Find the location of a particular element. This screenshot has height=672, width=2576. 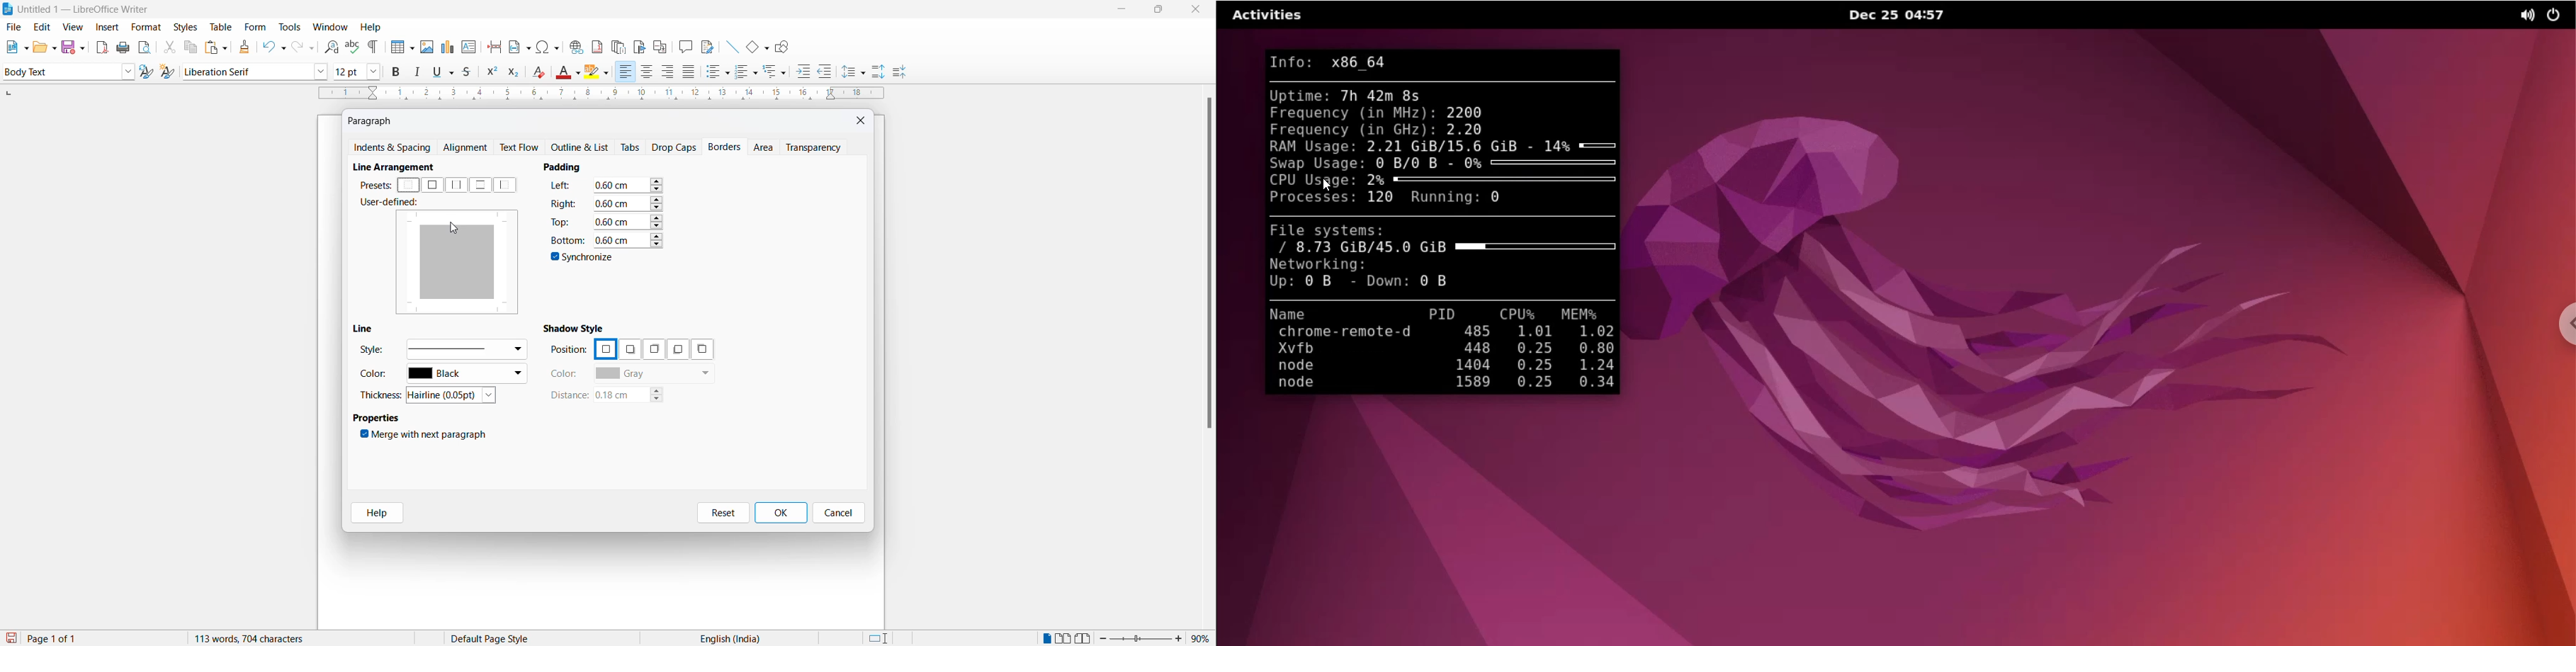

view is located at coordinates (75, 27).